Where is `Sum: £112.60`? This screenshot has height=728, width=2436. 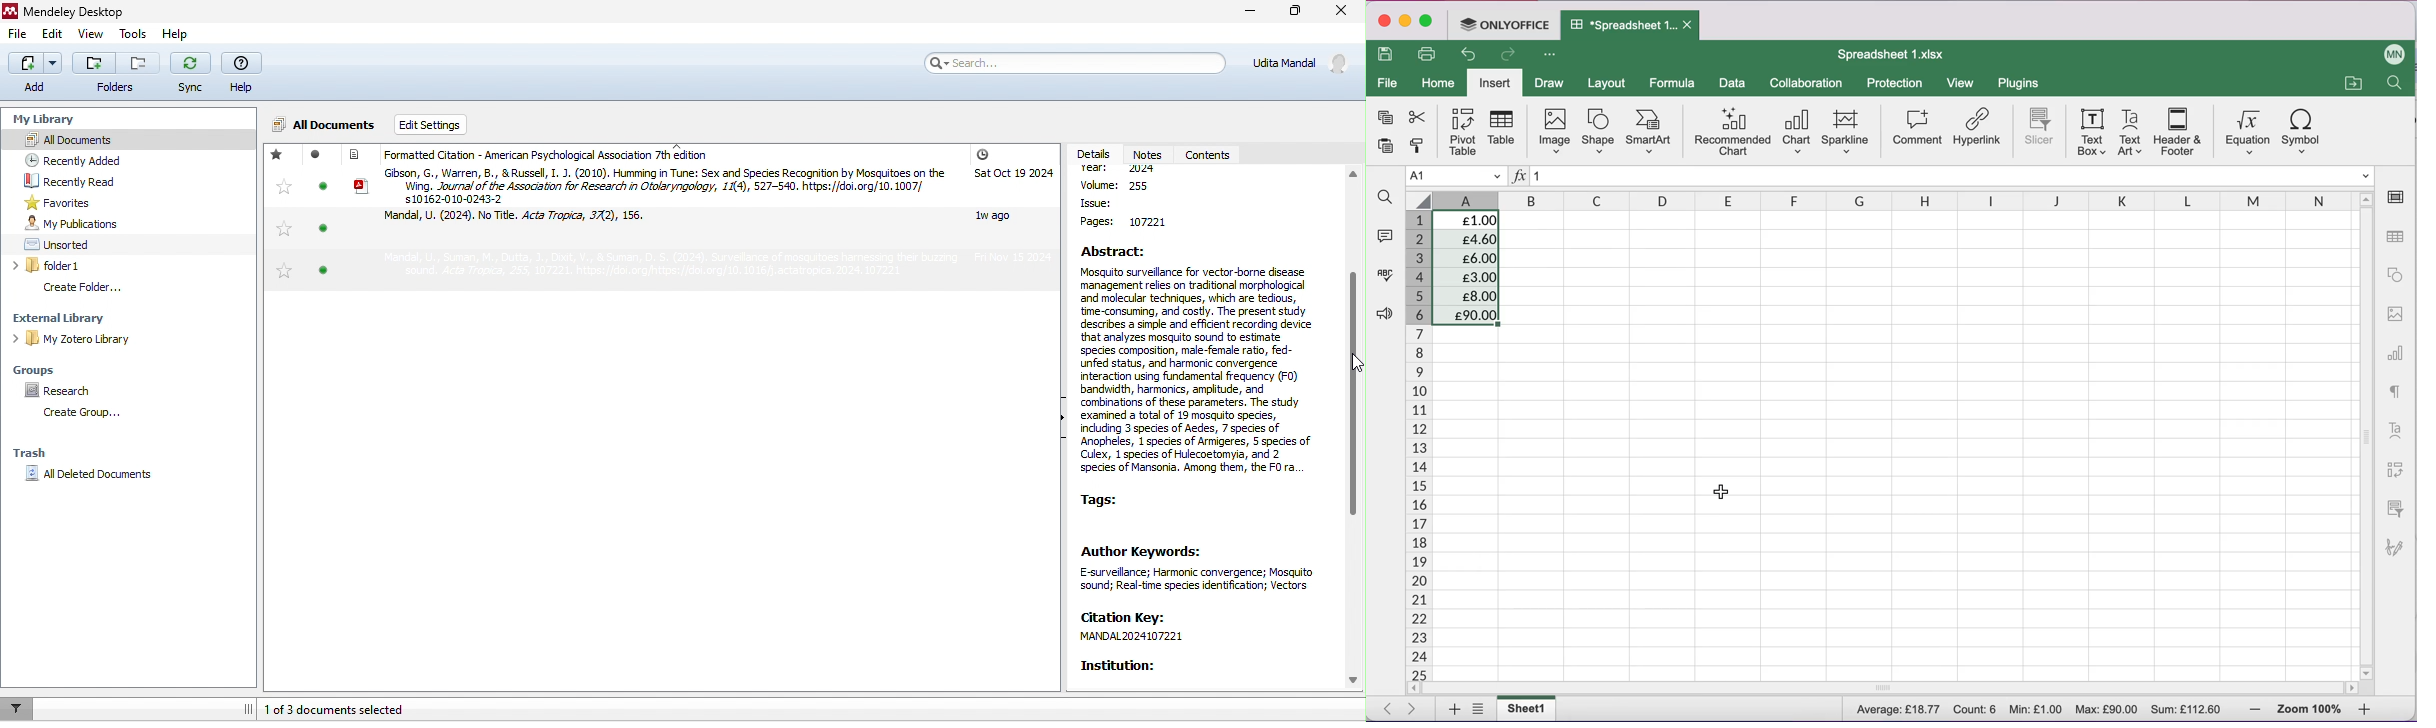 Sum: £112.60 is located at coordinates (2183, 708).